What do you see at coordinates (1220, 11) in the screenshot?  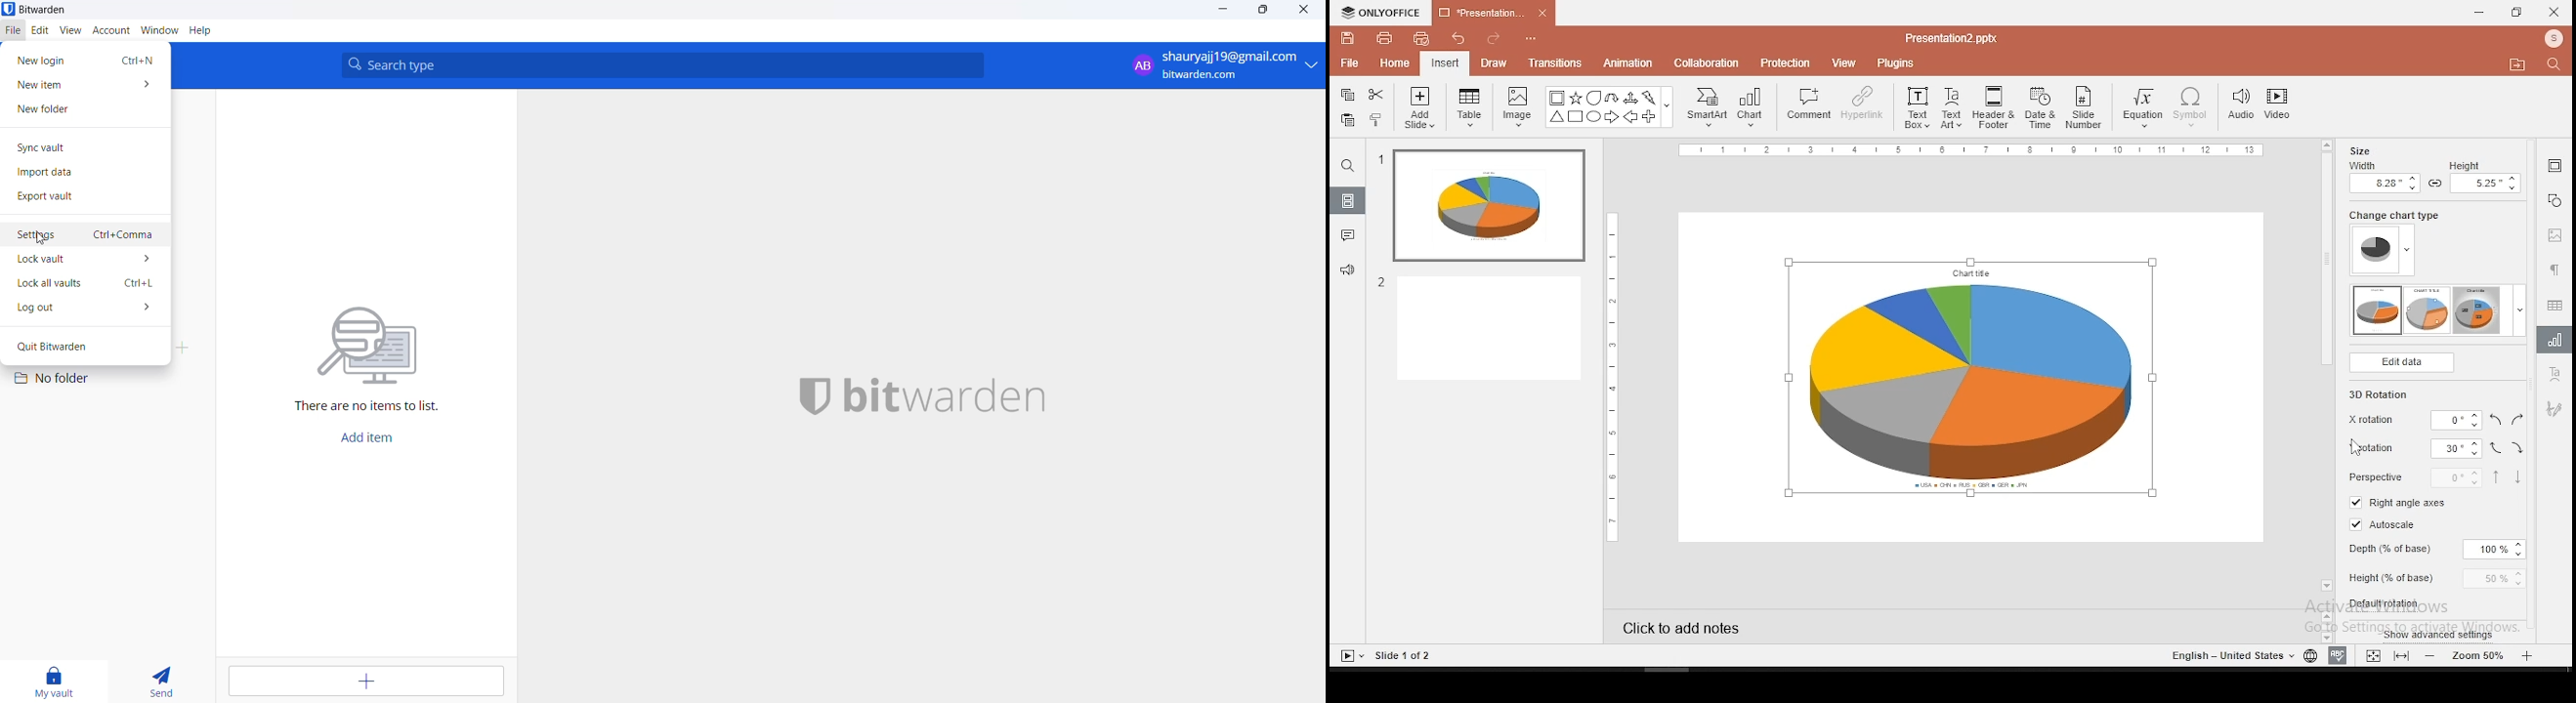 I see `minimize` at bounding box center [1220, 11].